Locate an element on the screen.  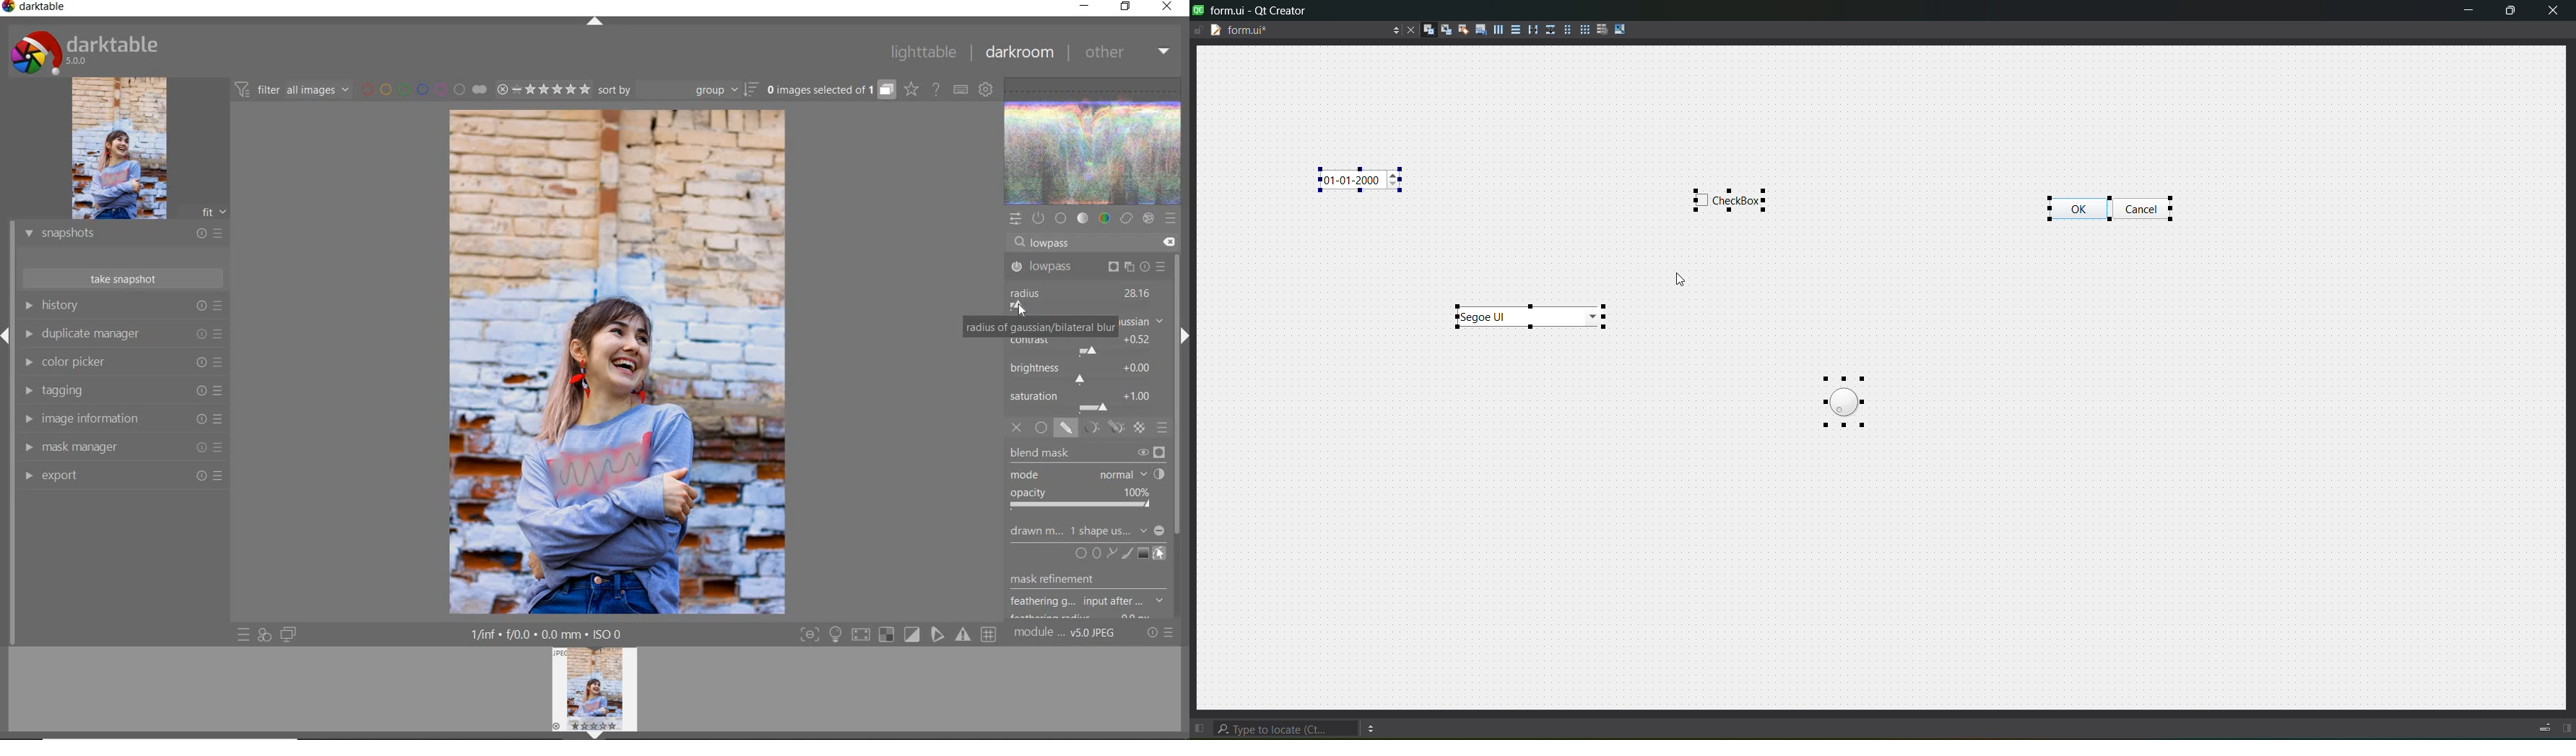
Toggle Progress SIdebar is located at coordinates (2541, 724).